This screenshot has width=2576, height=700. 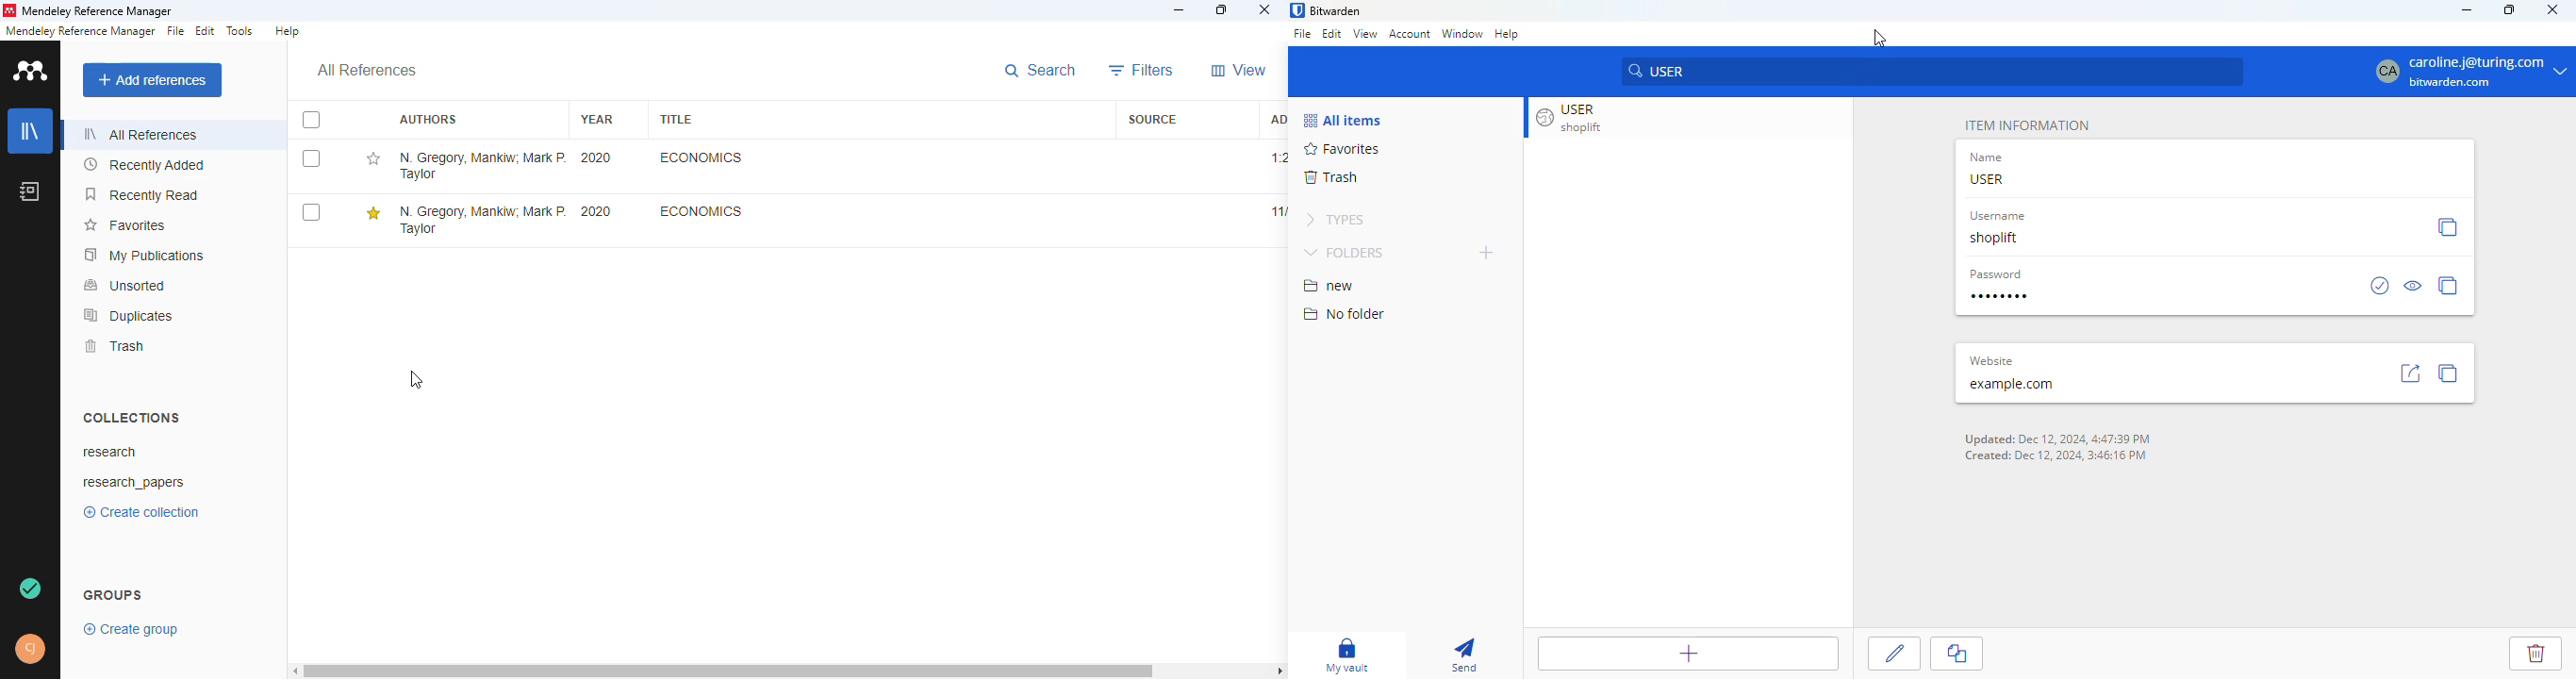 What do you see at coordinates (1907, 70) in the screenshot?
I see `USER` at bounding box center [1907, 70].